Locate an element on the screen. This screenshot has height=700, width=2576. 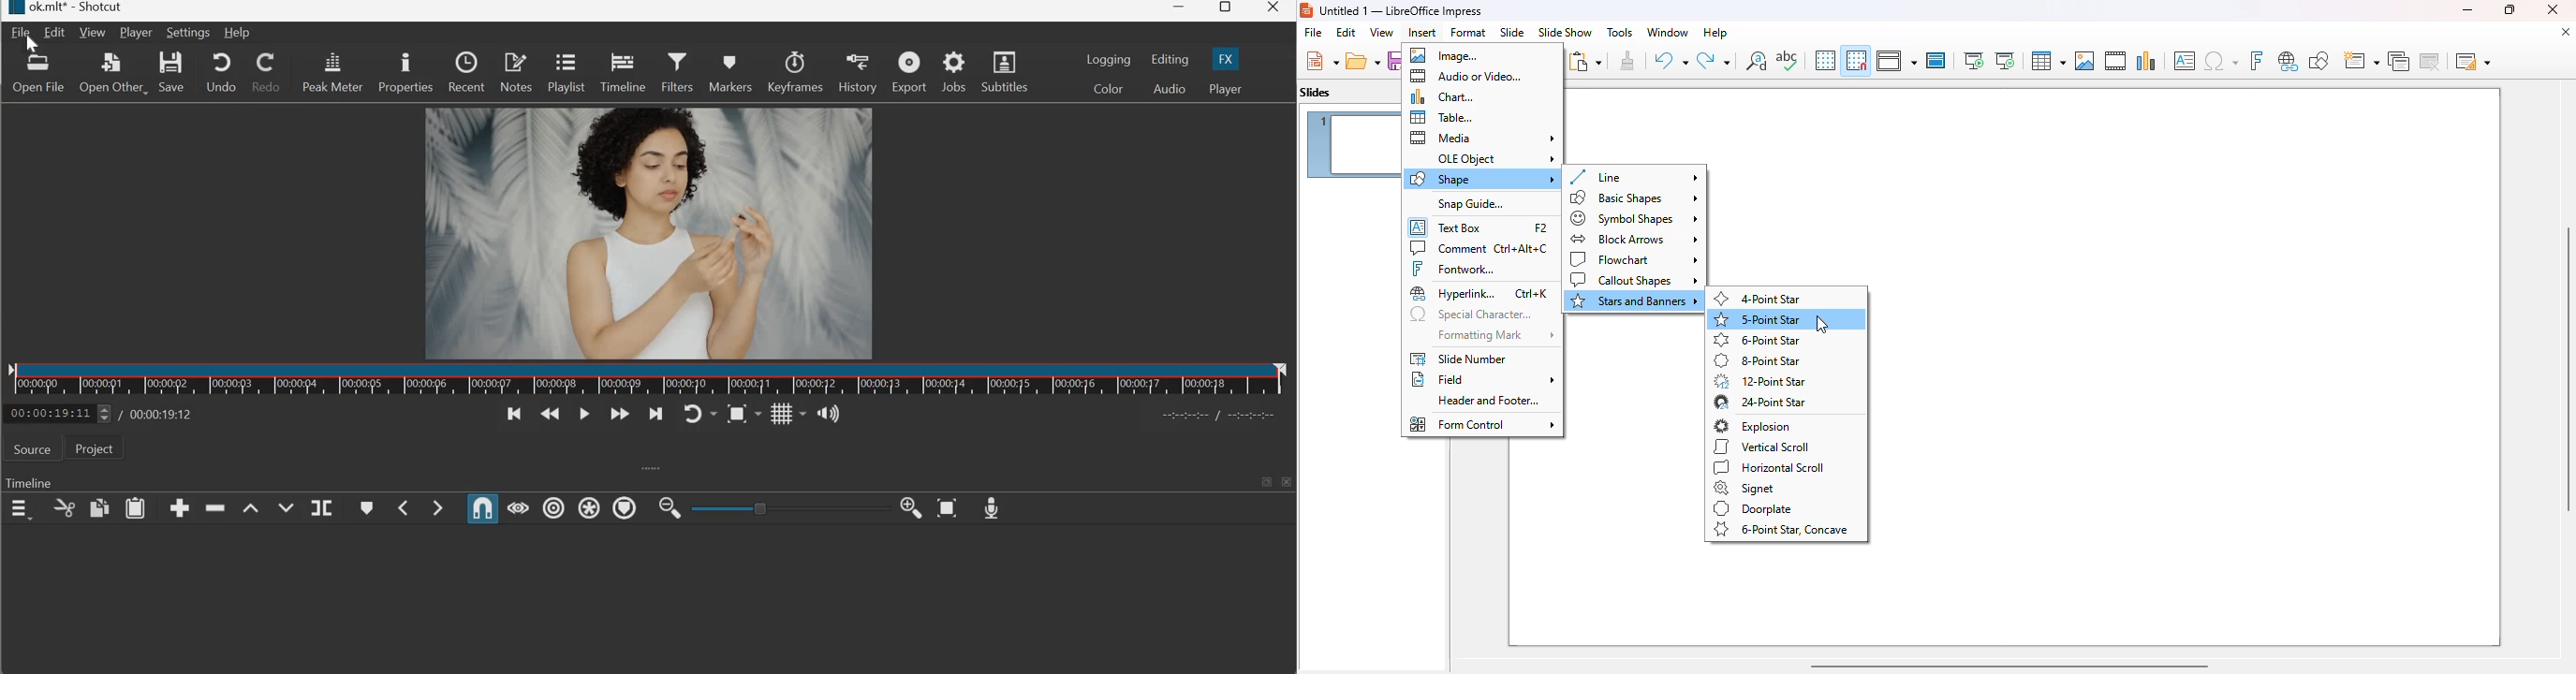
slide show is located at coordinates (1565, 33).